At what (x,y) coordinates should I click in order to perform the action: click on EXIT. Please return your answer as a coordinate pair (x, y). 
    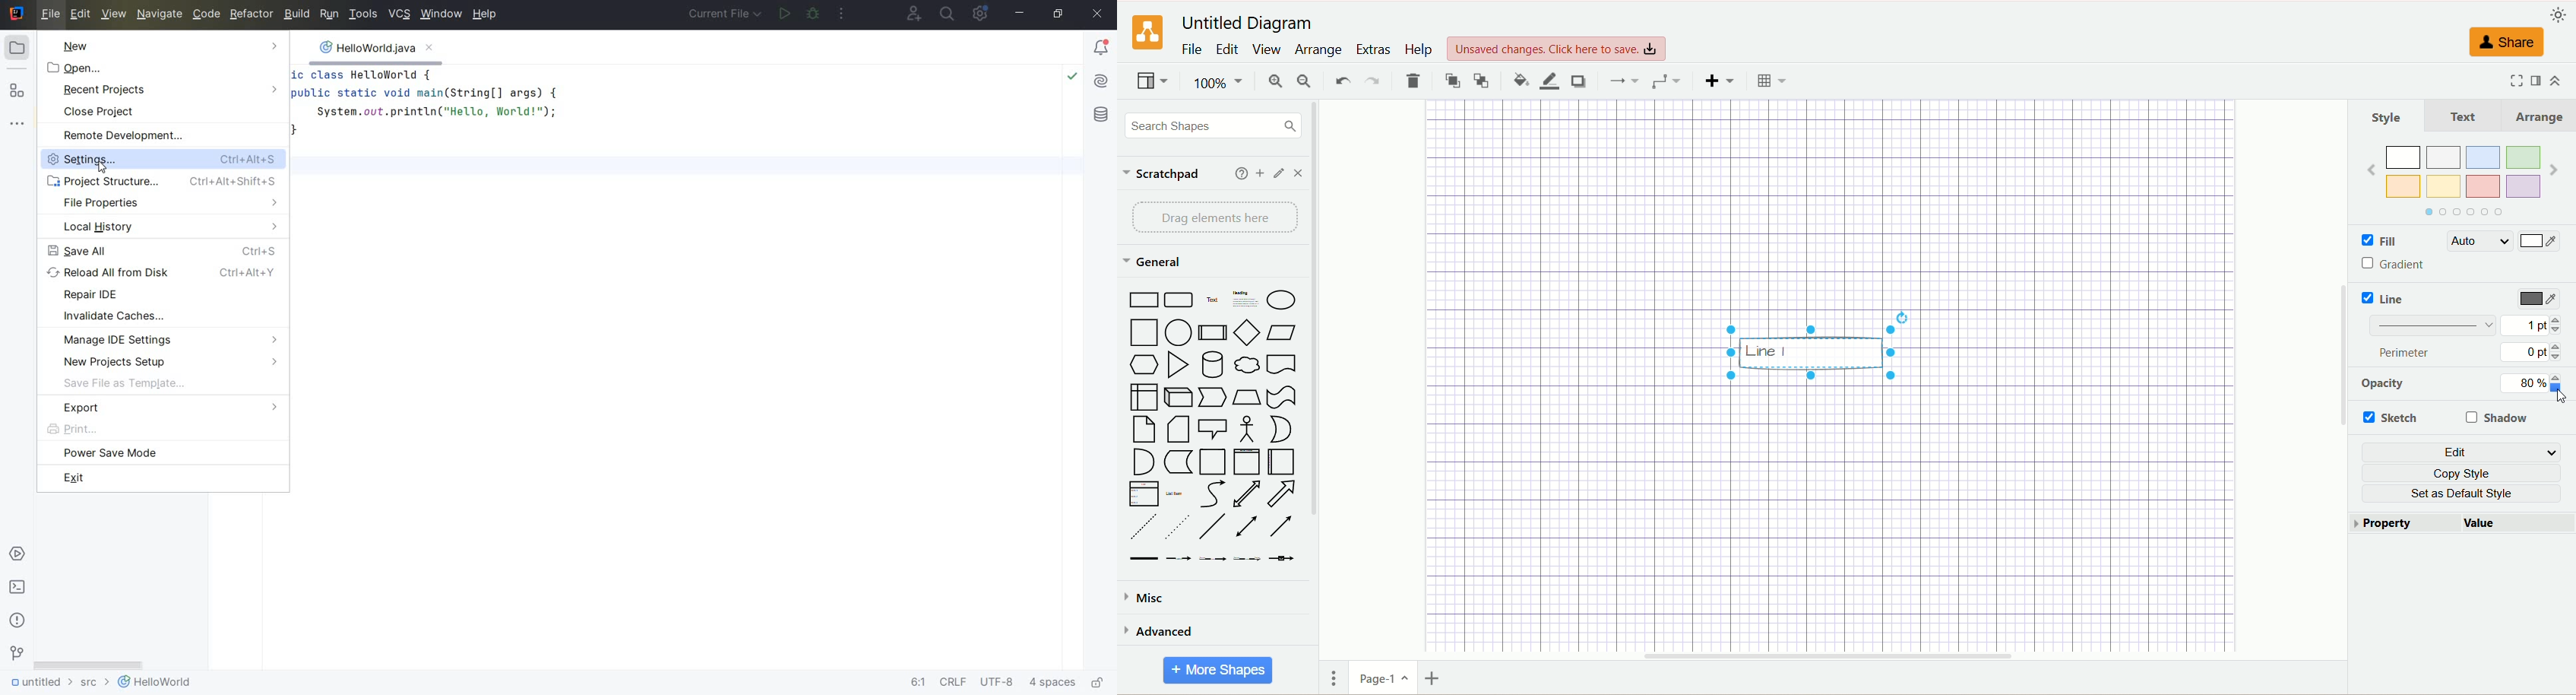
    Looking at the image, I should click on (164, 477).